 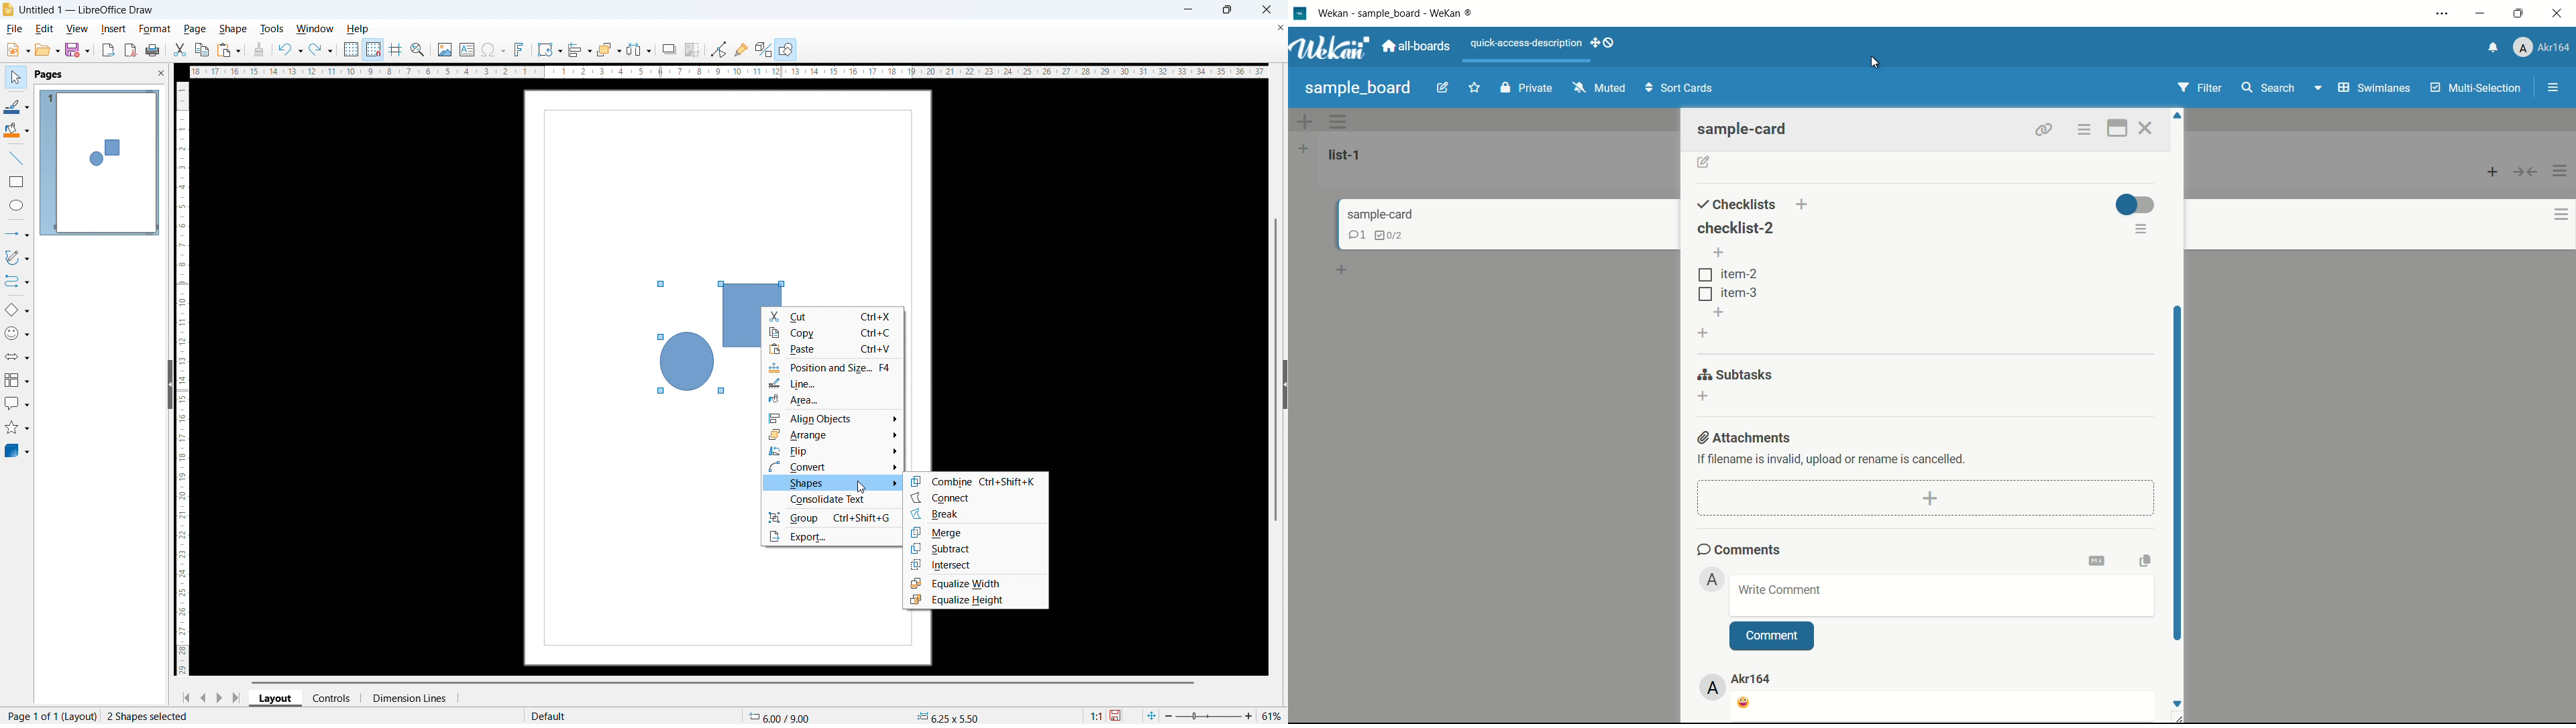 What do you see at coordinates (834, 316) in the screenshot?
I see `cut` at bounding box center [834, 316].